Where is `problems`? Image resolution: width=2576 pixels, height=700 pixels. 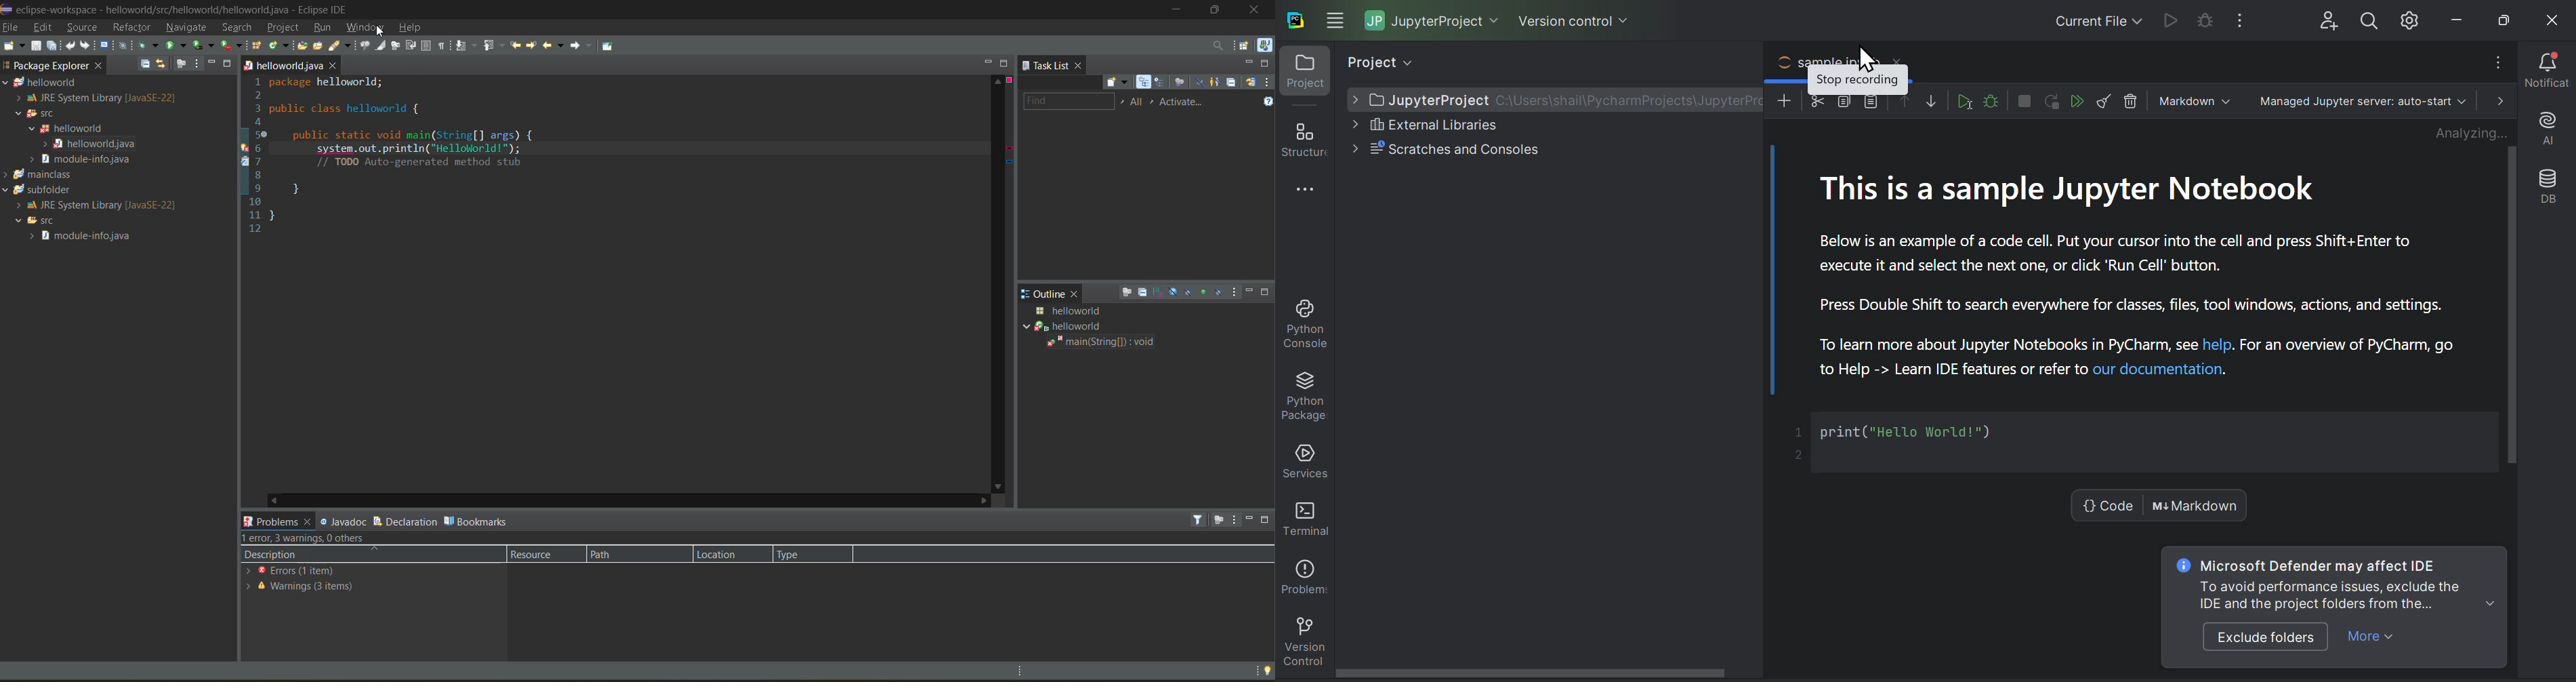 problems is located at coordinates (275, 521).